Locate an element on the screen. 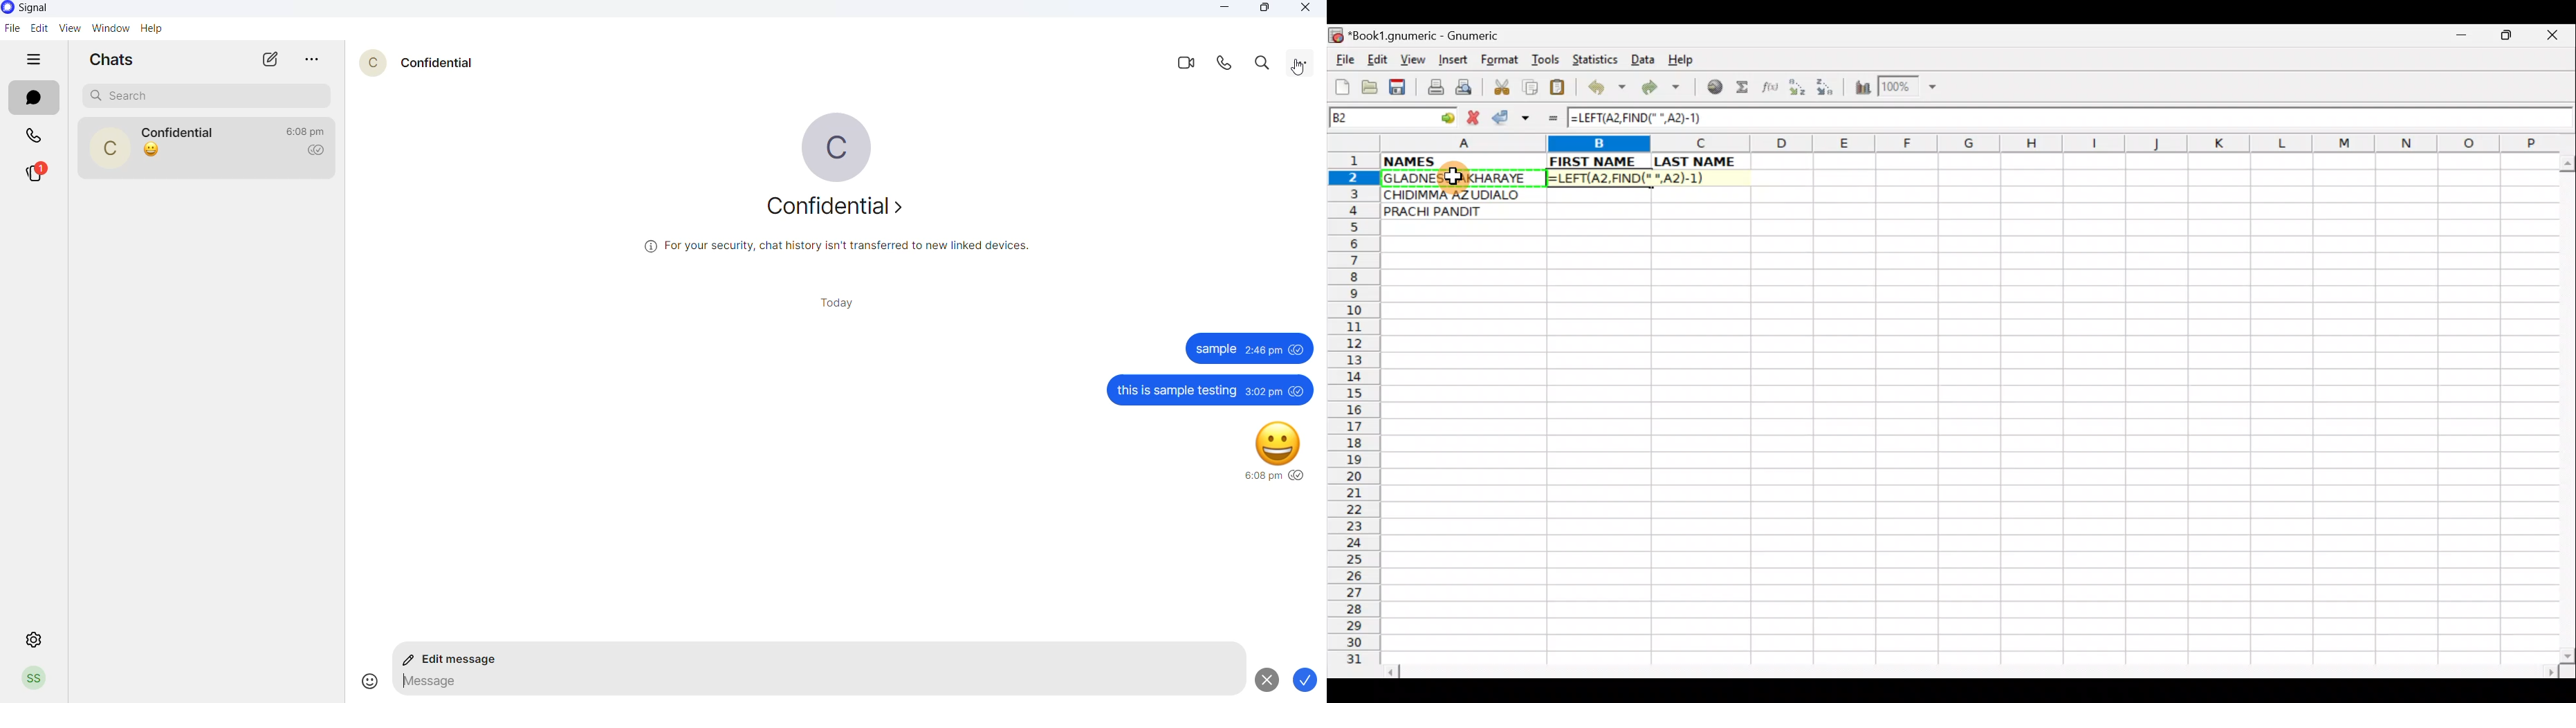  maximize is located at coordinates (1267, 10).